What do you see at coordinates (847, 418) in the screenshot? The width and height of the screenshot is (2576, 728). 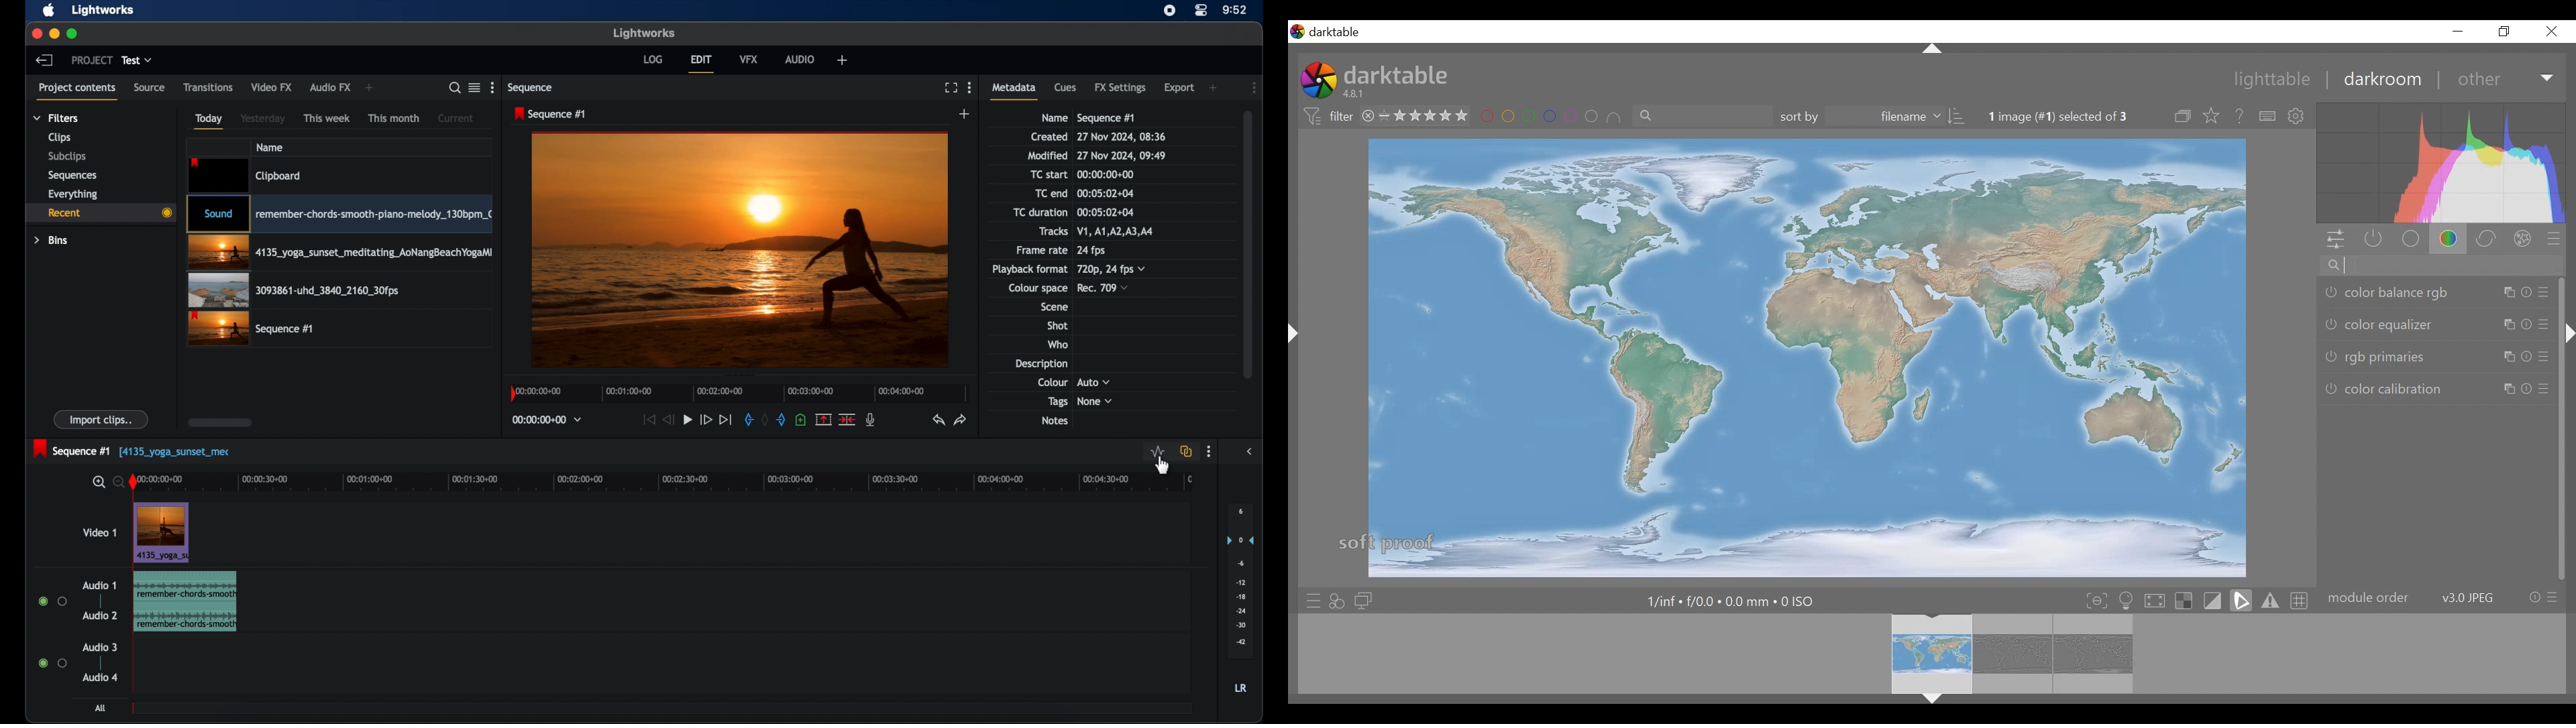 I see `split` at bounding box center [847, 418].